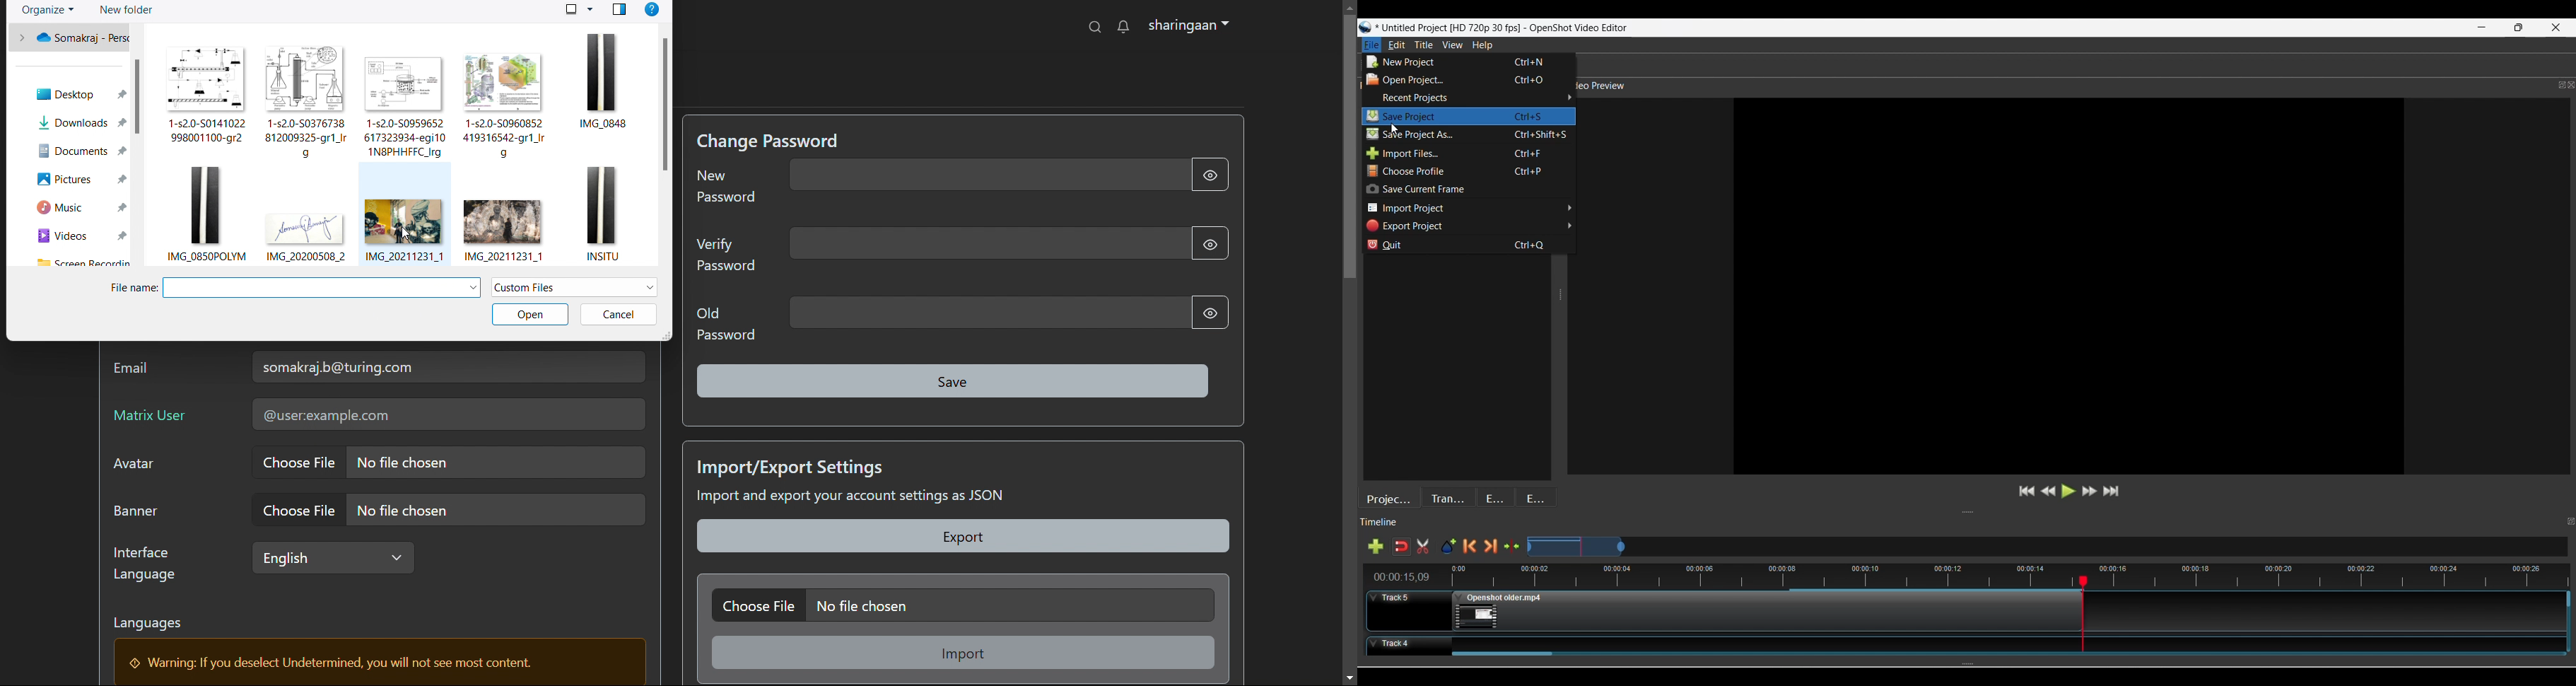  Describe the element at coordinates (1468, 134) in the screenshot. I see `Save project` at that location.